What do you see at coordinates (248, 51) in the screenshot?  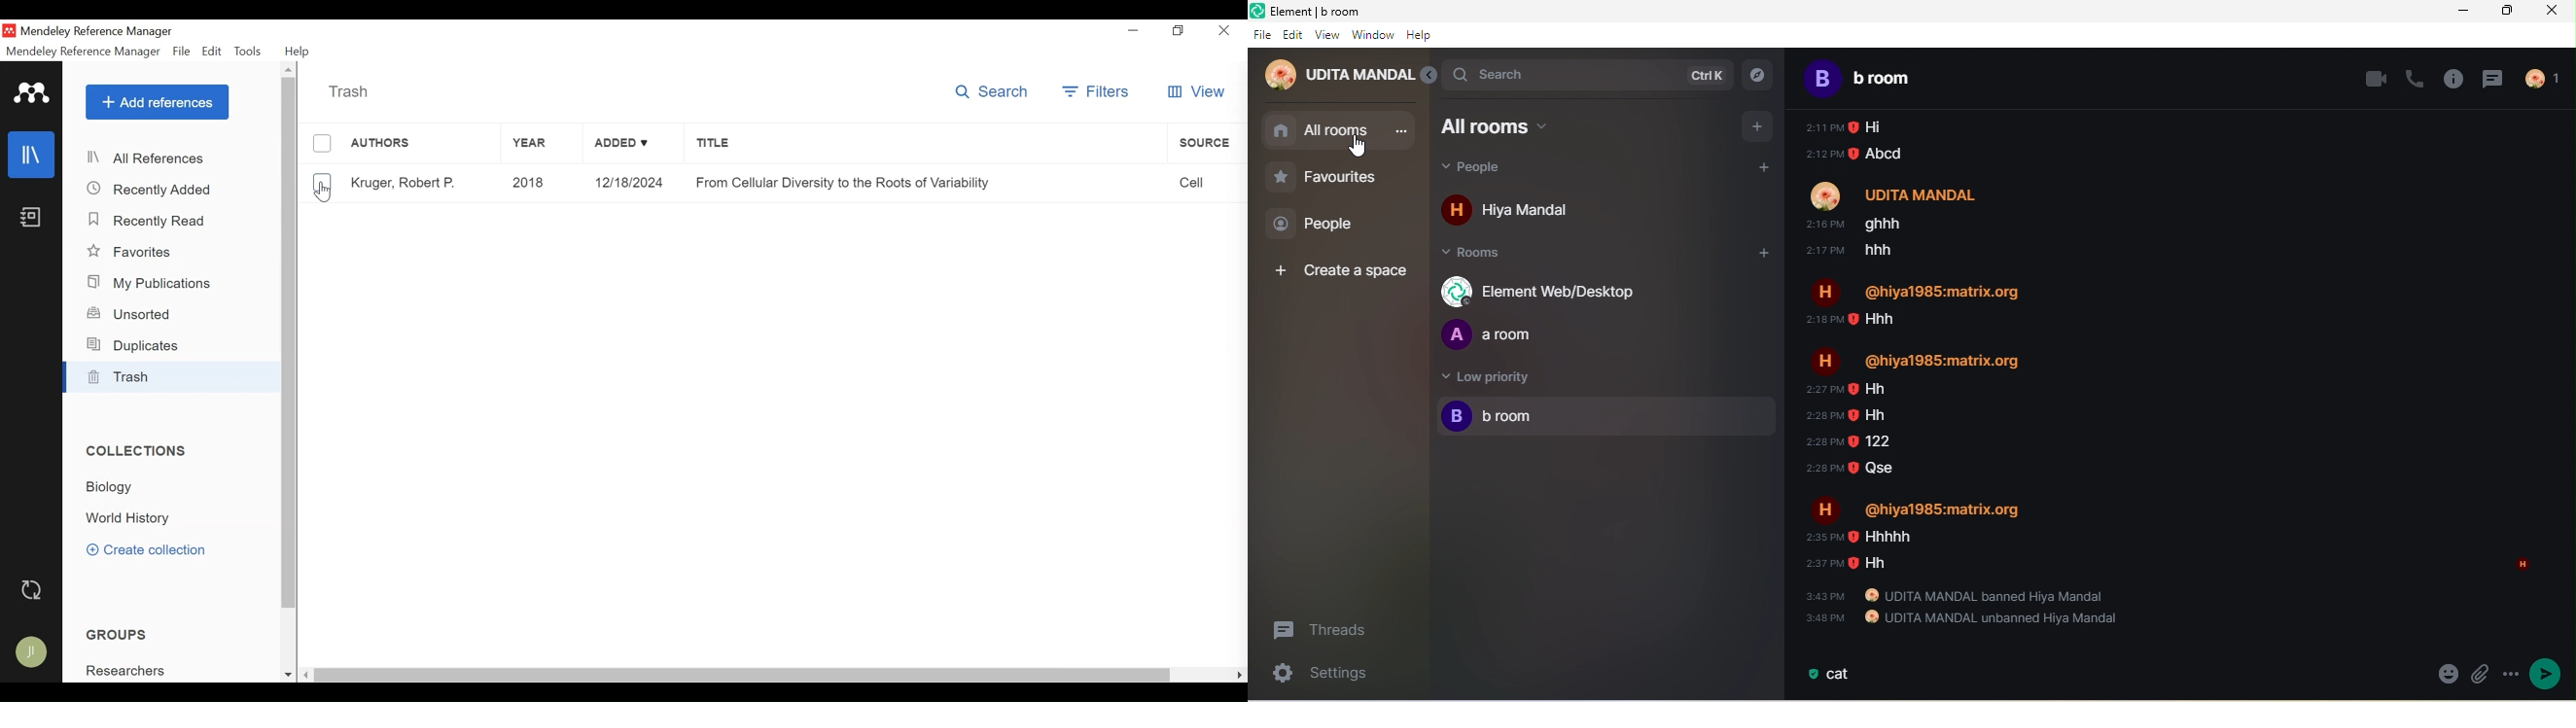 I see `Tools` at bounding box center [248, 51].